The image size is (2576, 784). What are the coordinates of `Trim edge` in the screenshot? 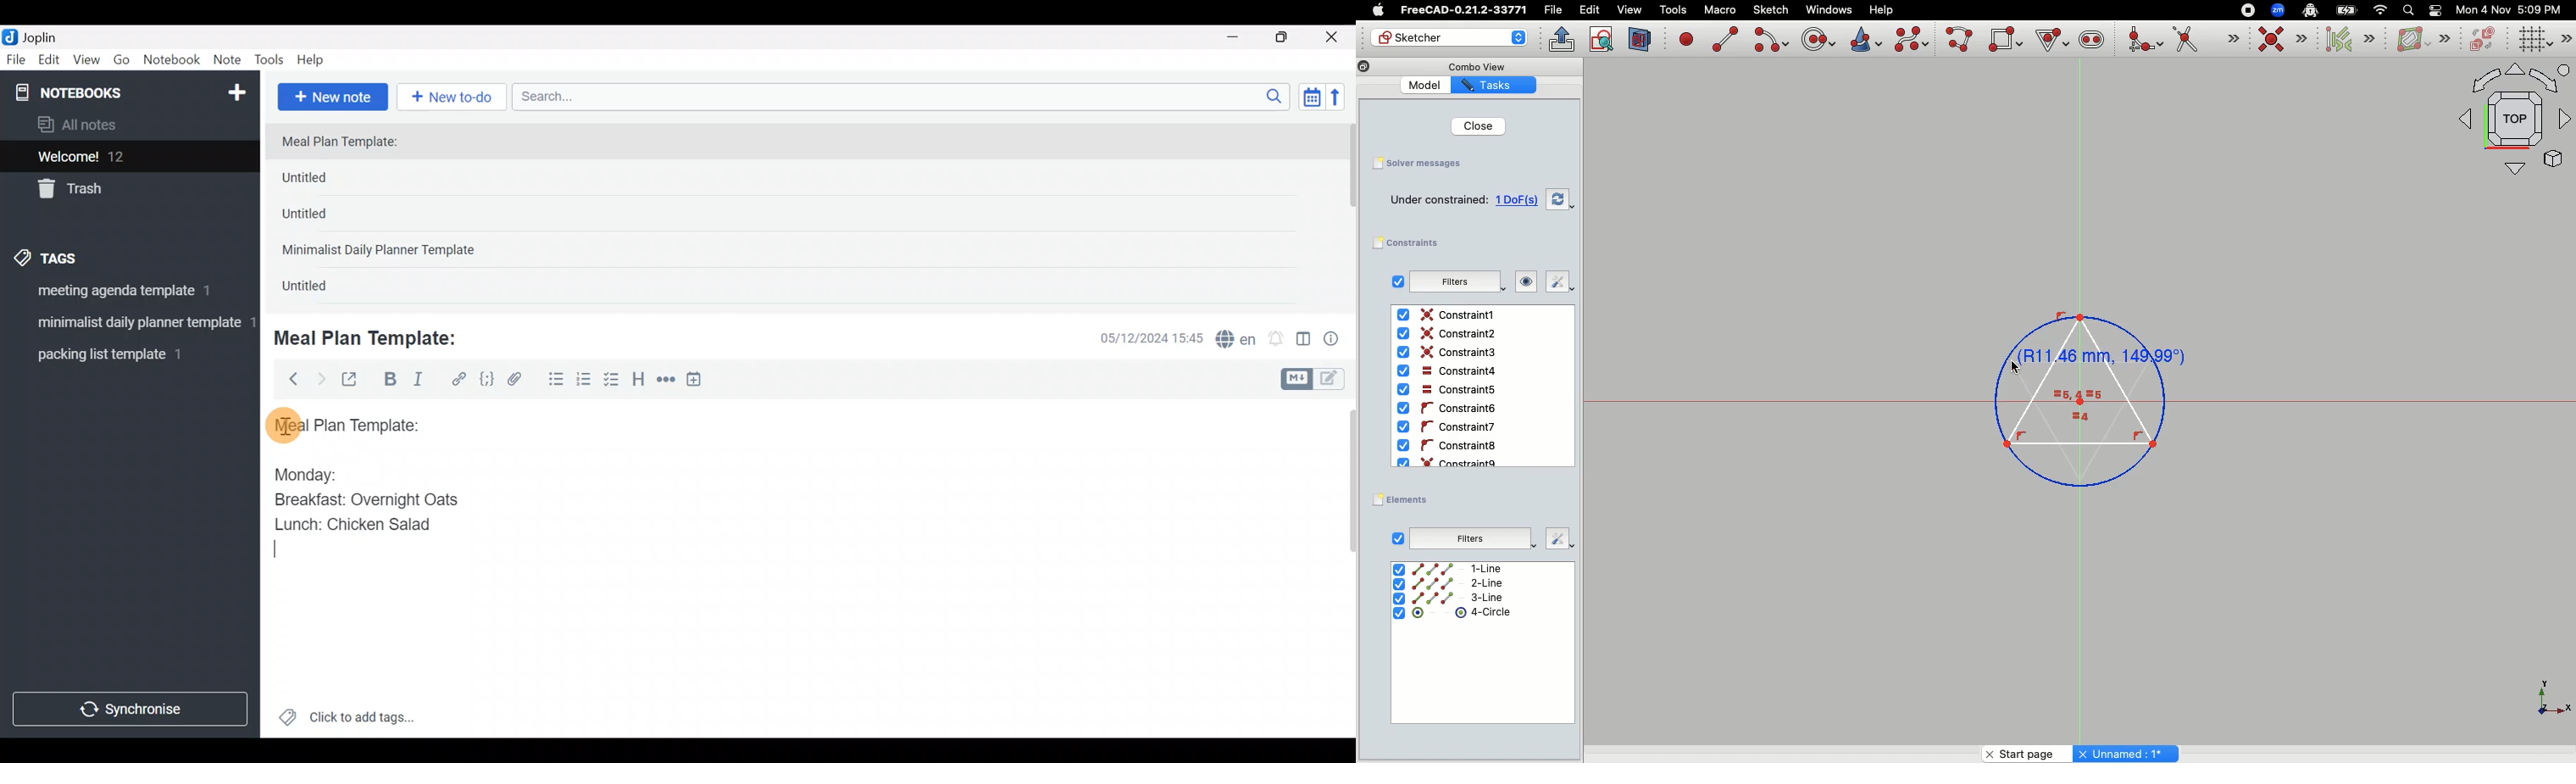 It's located at (2206, 41).